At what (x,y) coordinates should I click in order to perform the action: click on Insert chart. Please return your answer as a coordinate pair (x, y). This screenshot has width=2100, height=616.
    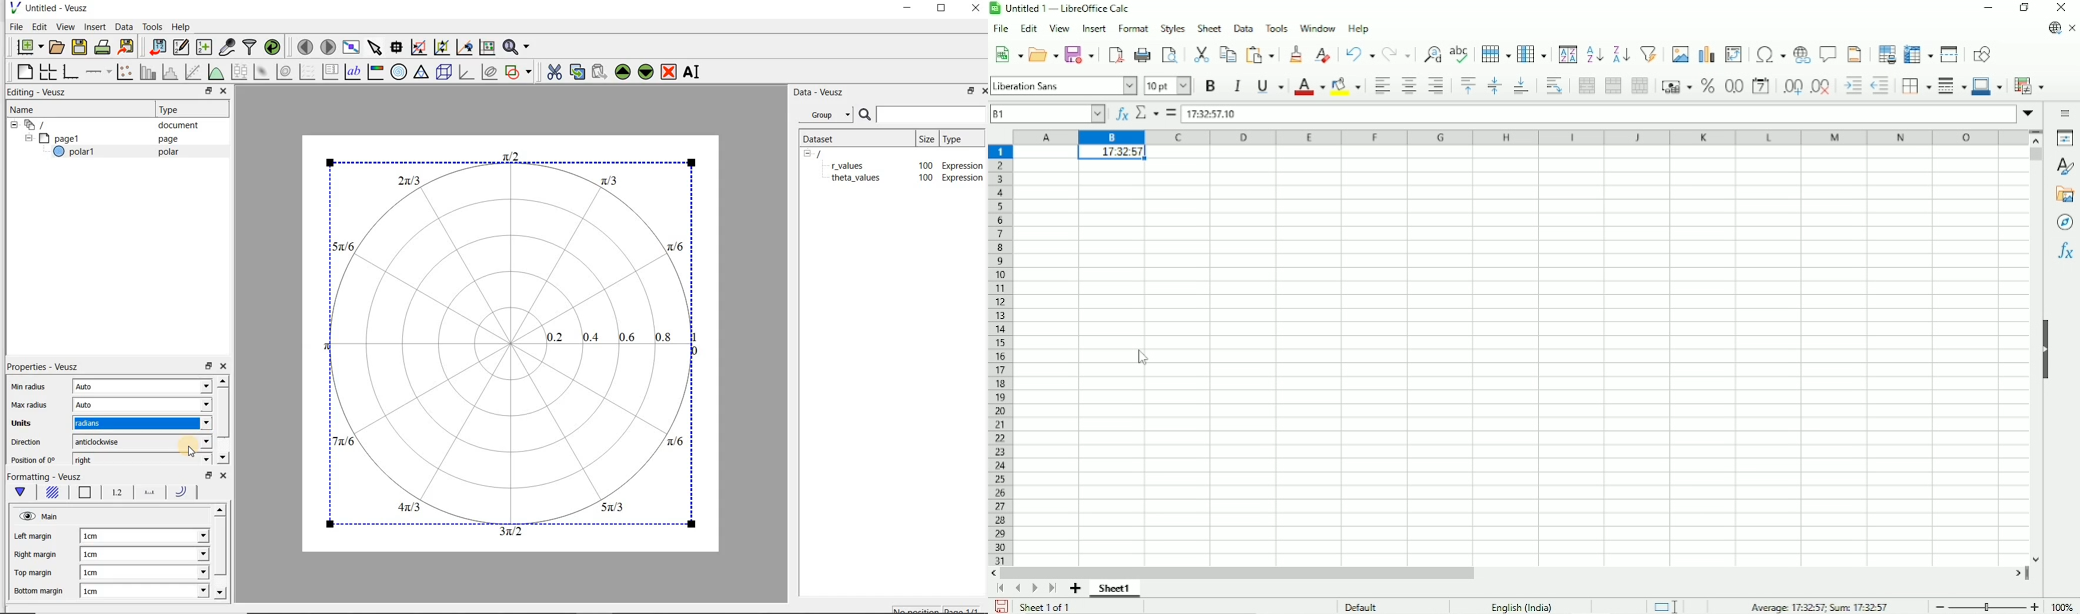
    Looking at the image, I should click on (1707, 51).